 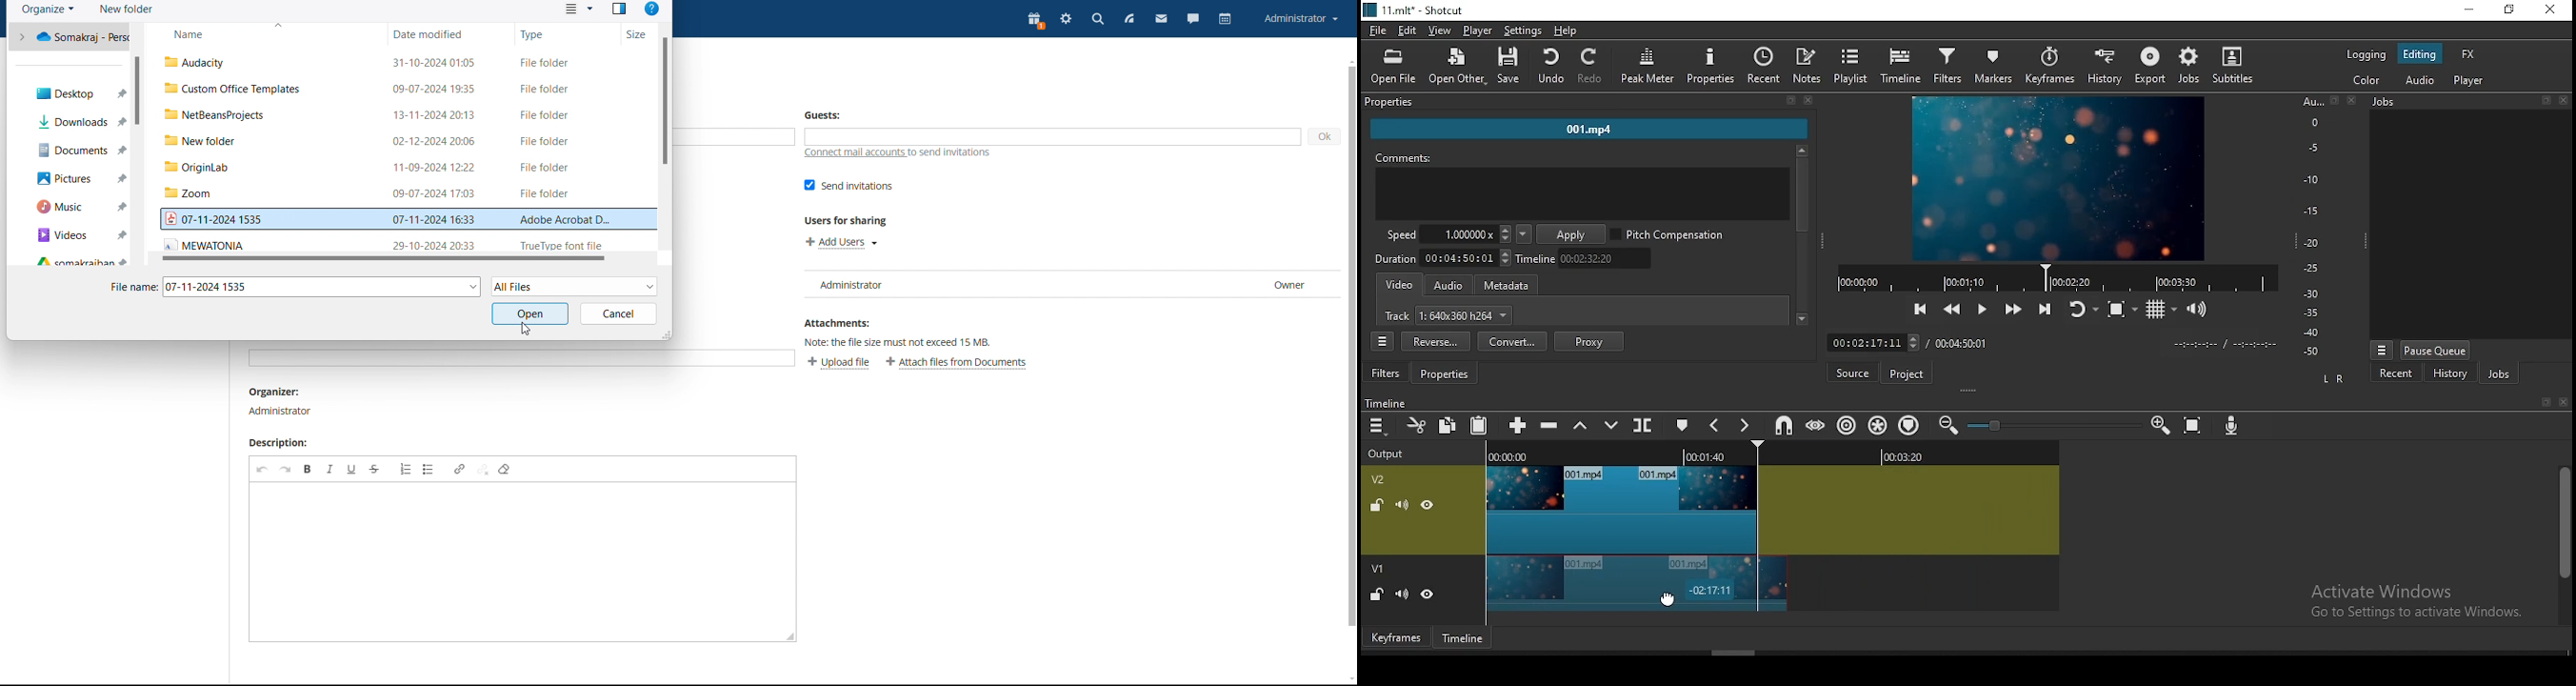 I want to click on jobs, so click(x=2499, y=373).